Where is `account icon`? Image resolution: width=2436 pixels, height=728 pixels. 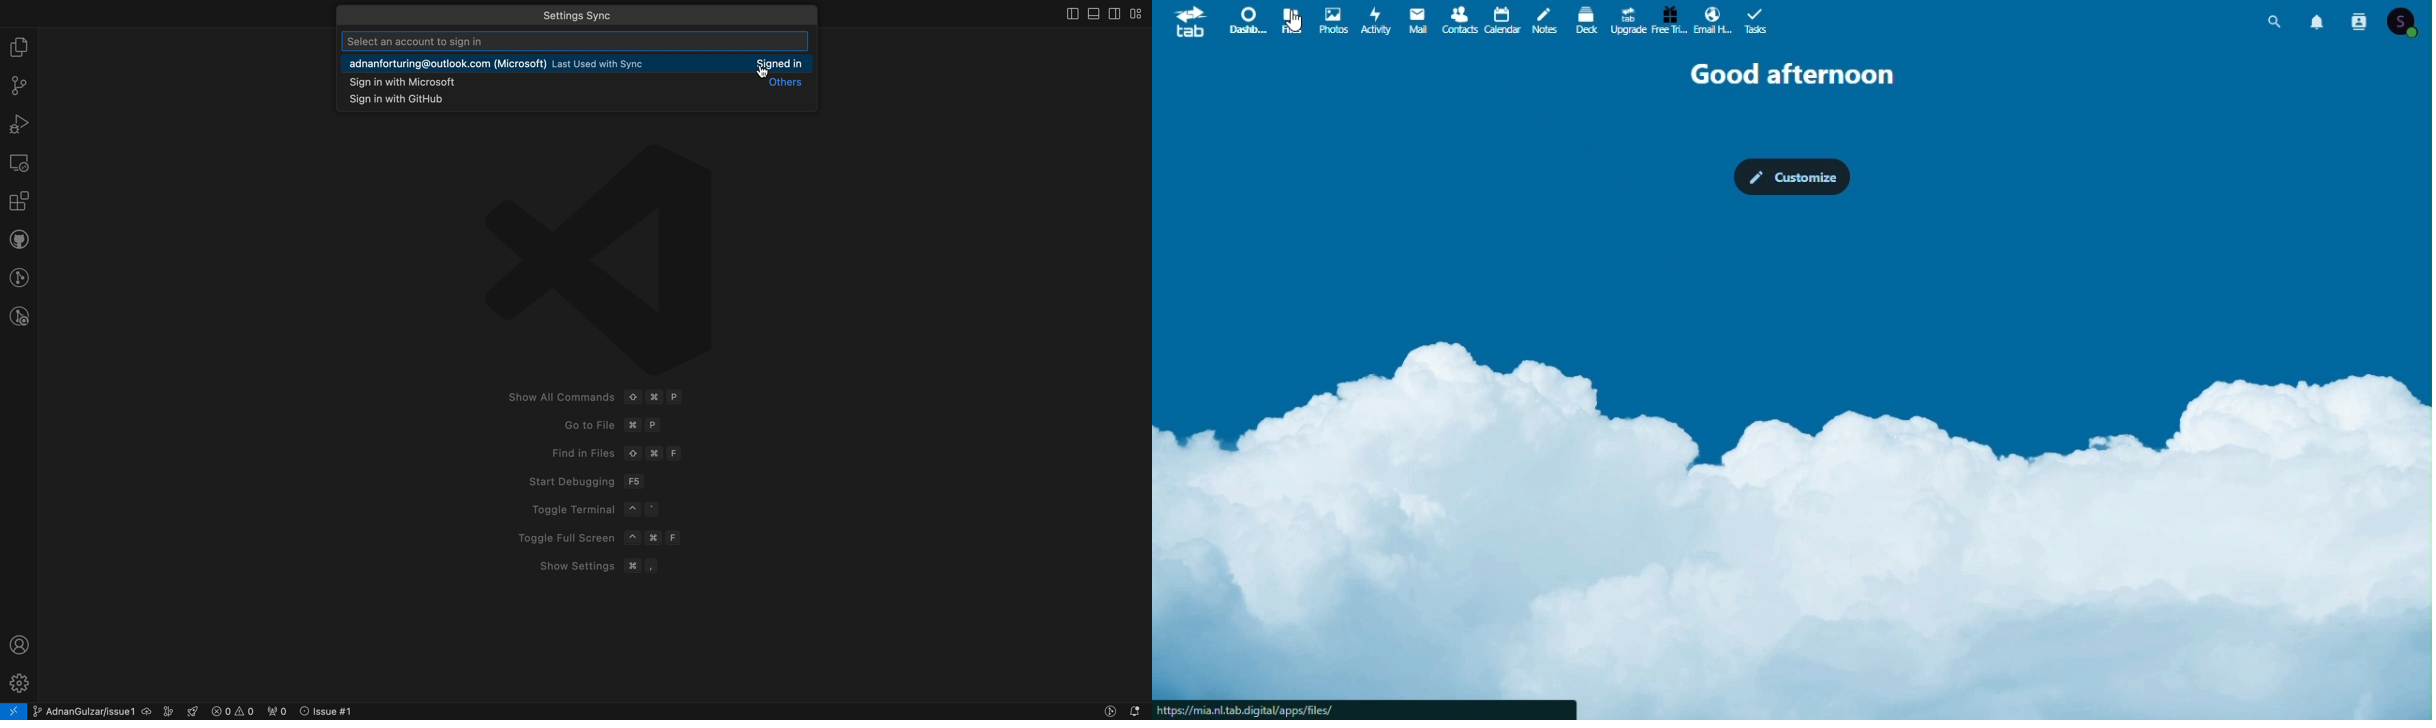
account icon is located at coordinates (2406, 21).